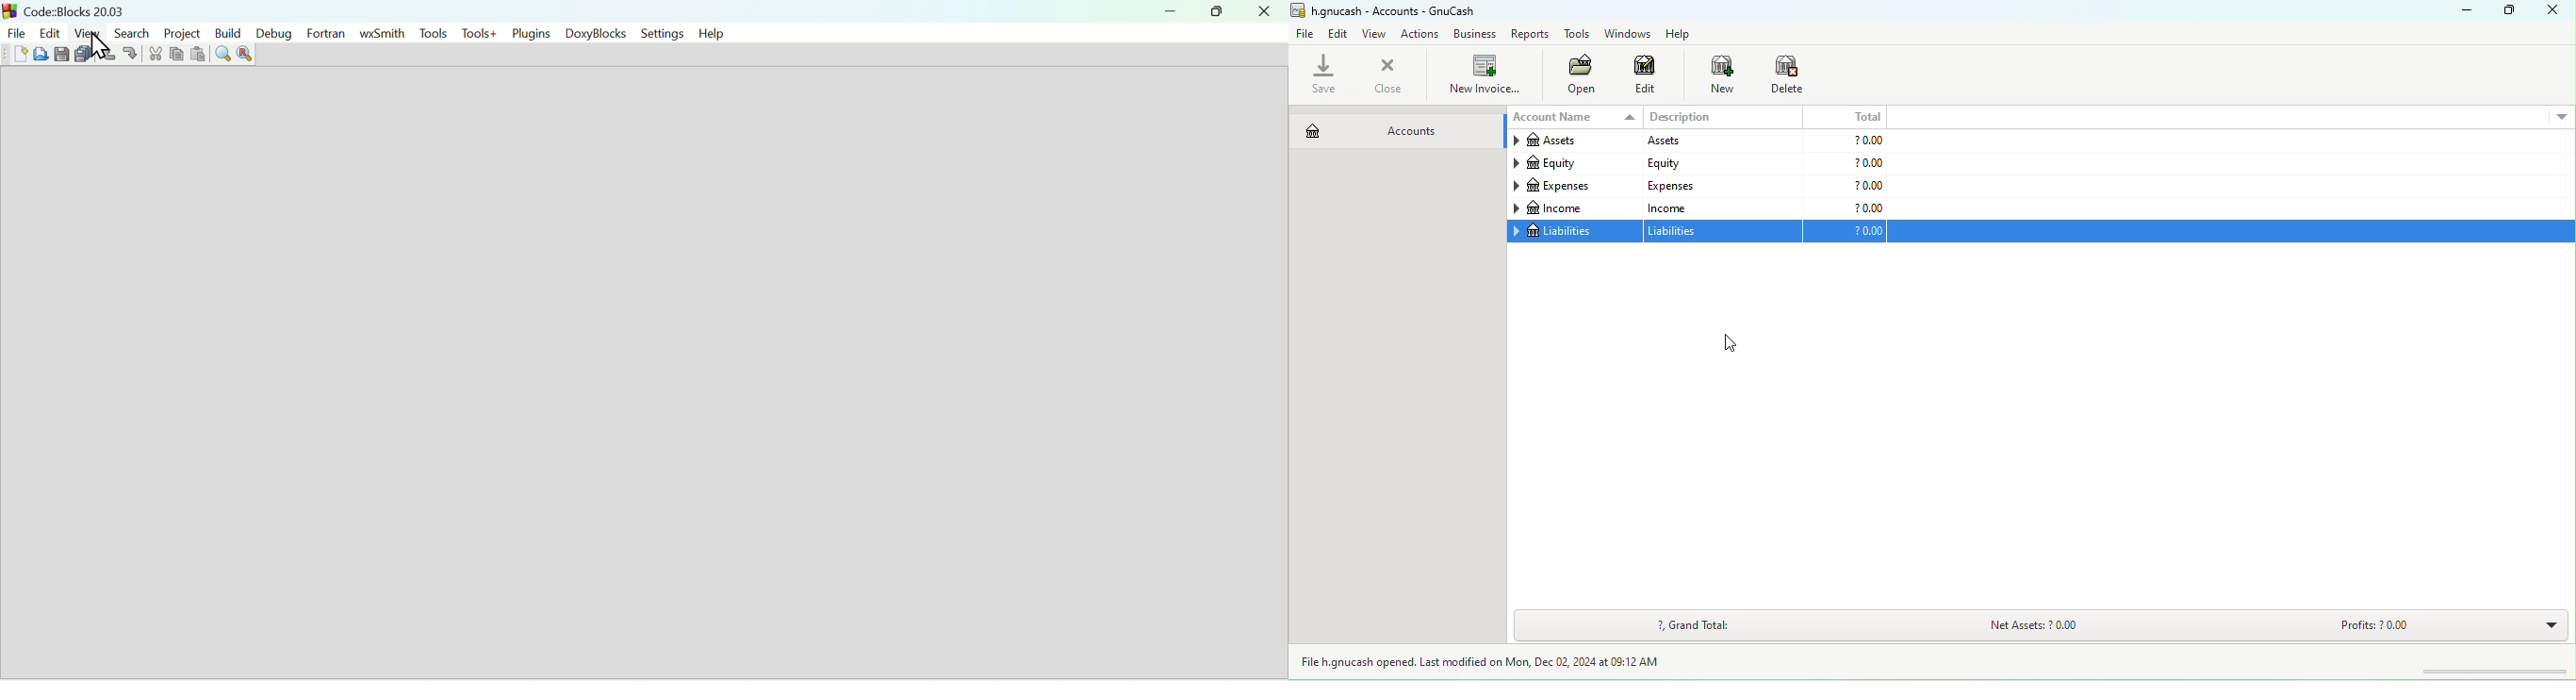 The width and height of the screenshot is (2576, 700). Describe the element at coordinates (222, 54) in the screenshot. I see `Find` at that location.